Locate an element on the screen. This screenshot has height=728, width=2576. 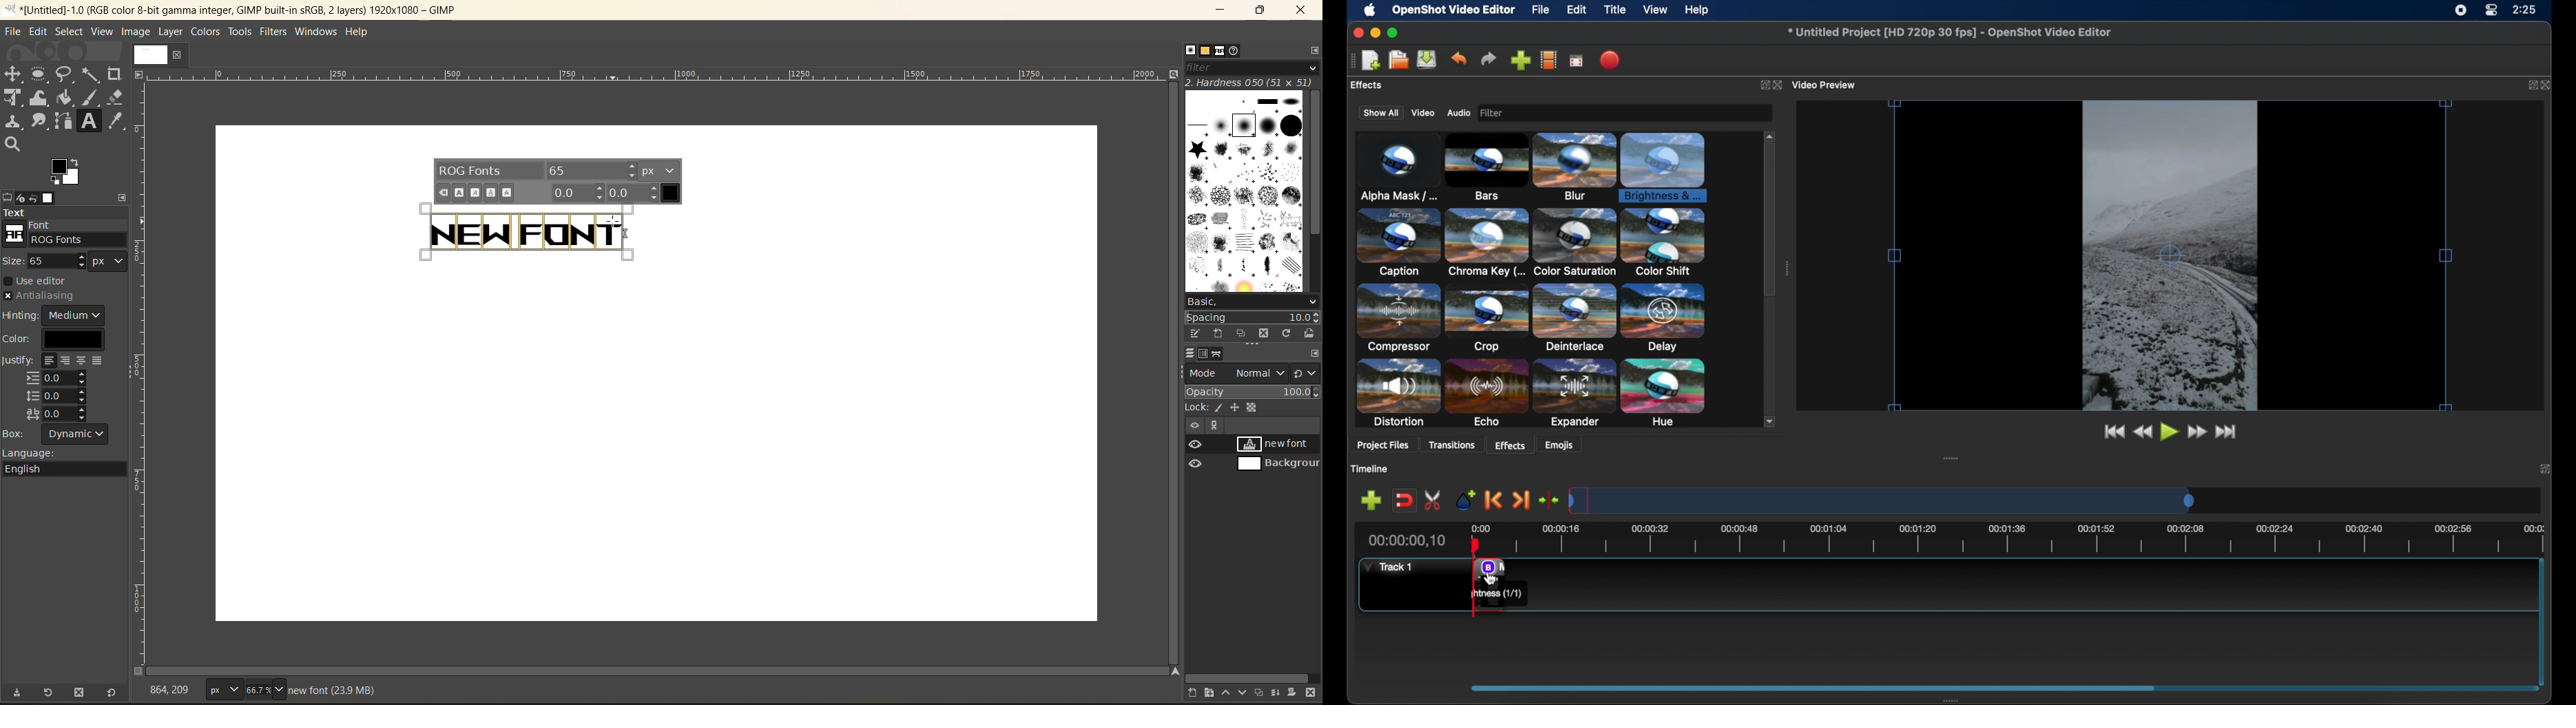
effects is located at coordinates (1366, 85).